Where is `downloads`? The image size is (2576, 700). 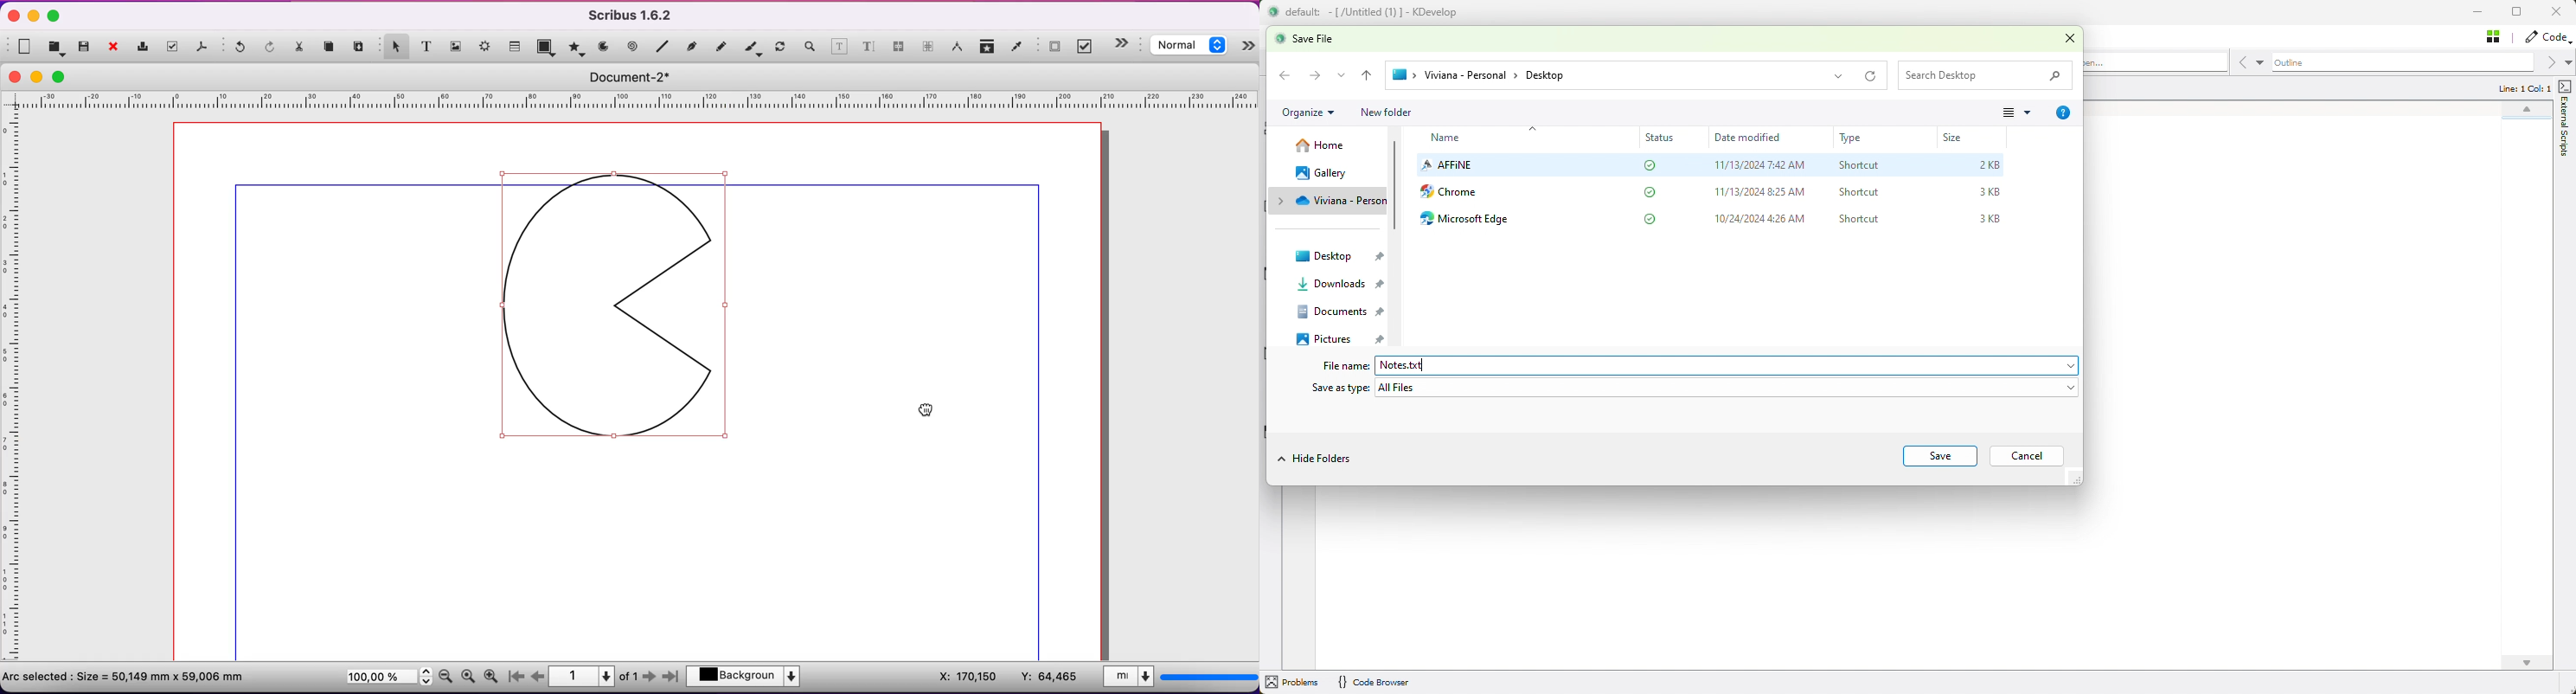 downloads is located at coordinates (1343, 281).